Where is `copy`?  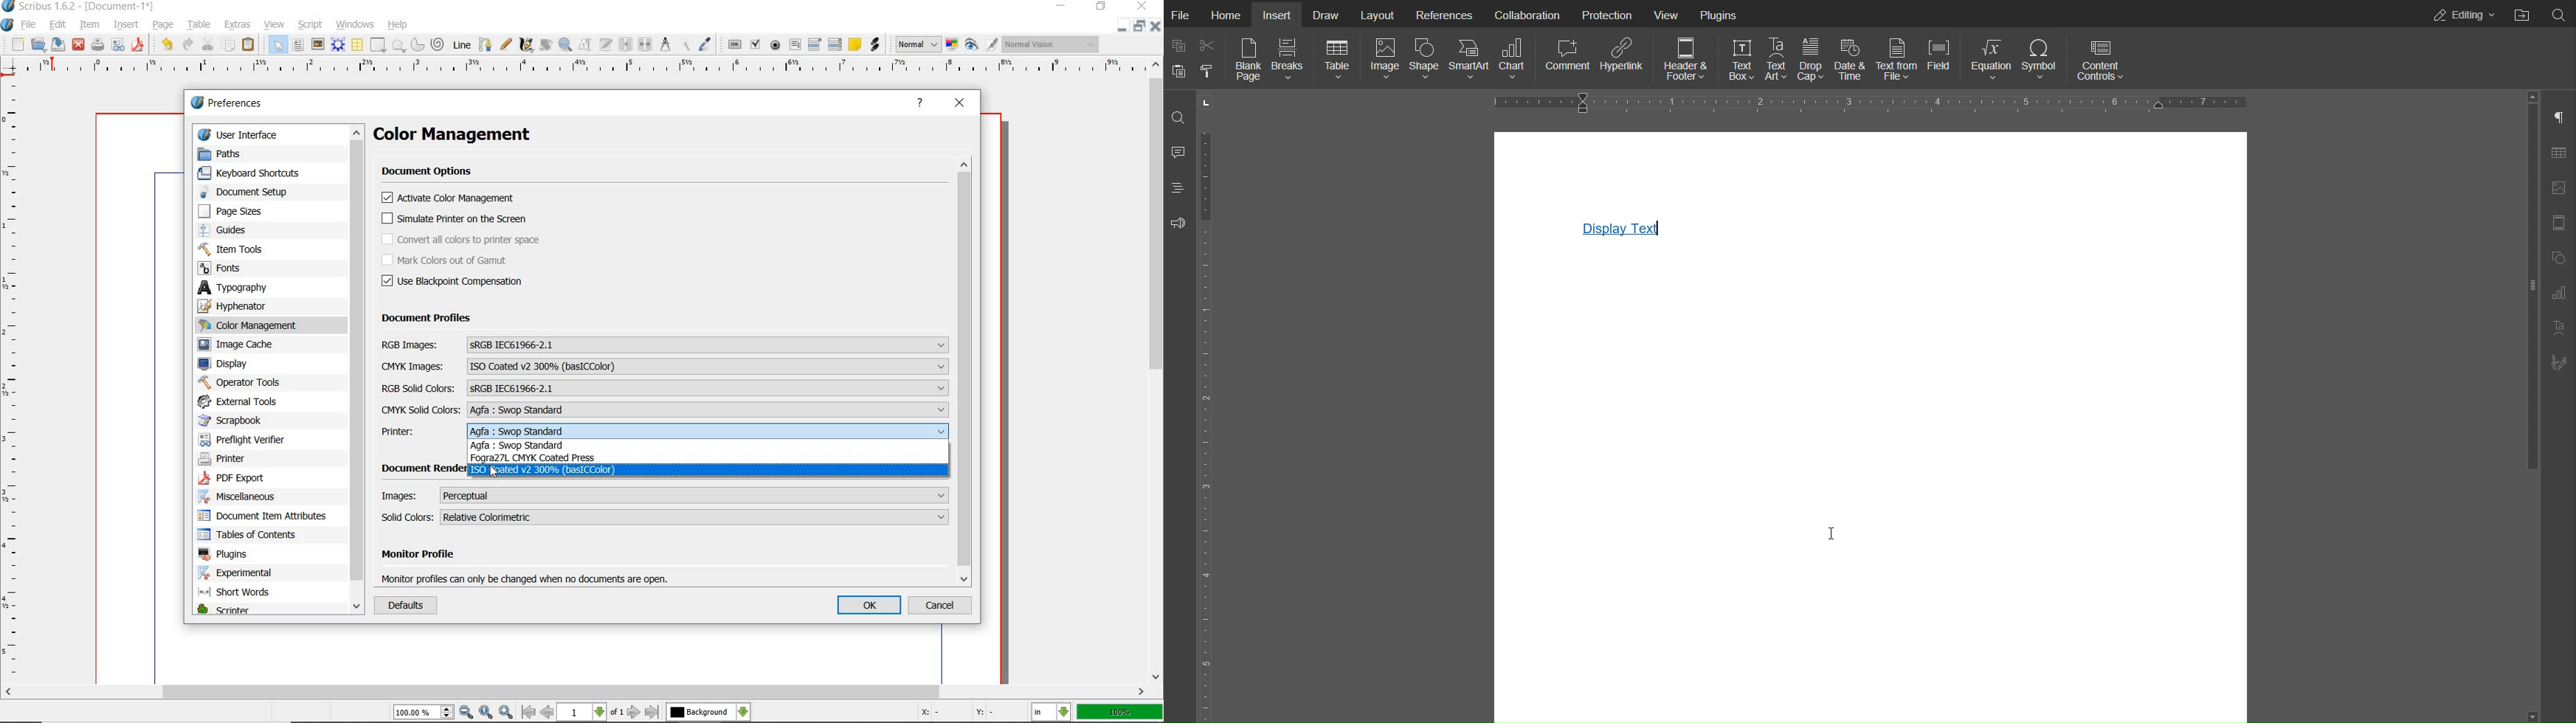
copy is located at coordinates (229, 46).